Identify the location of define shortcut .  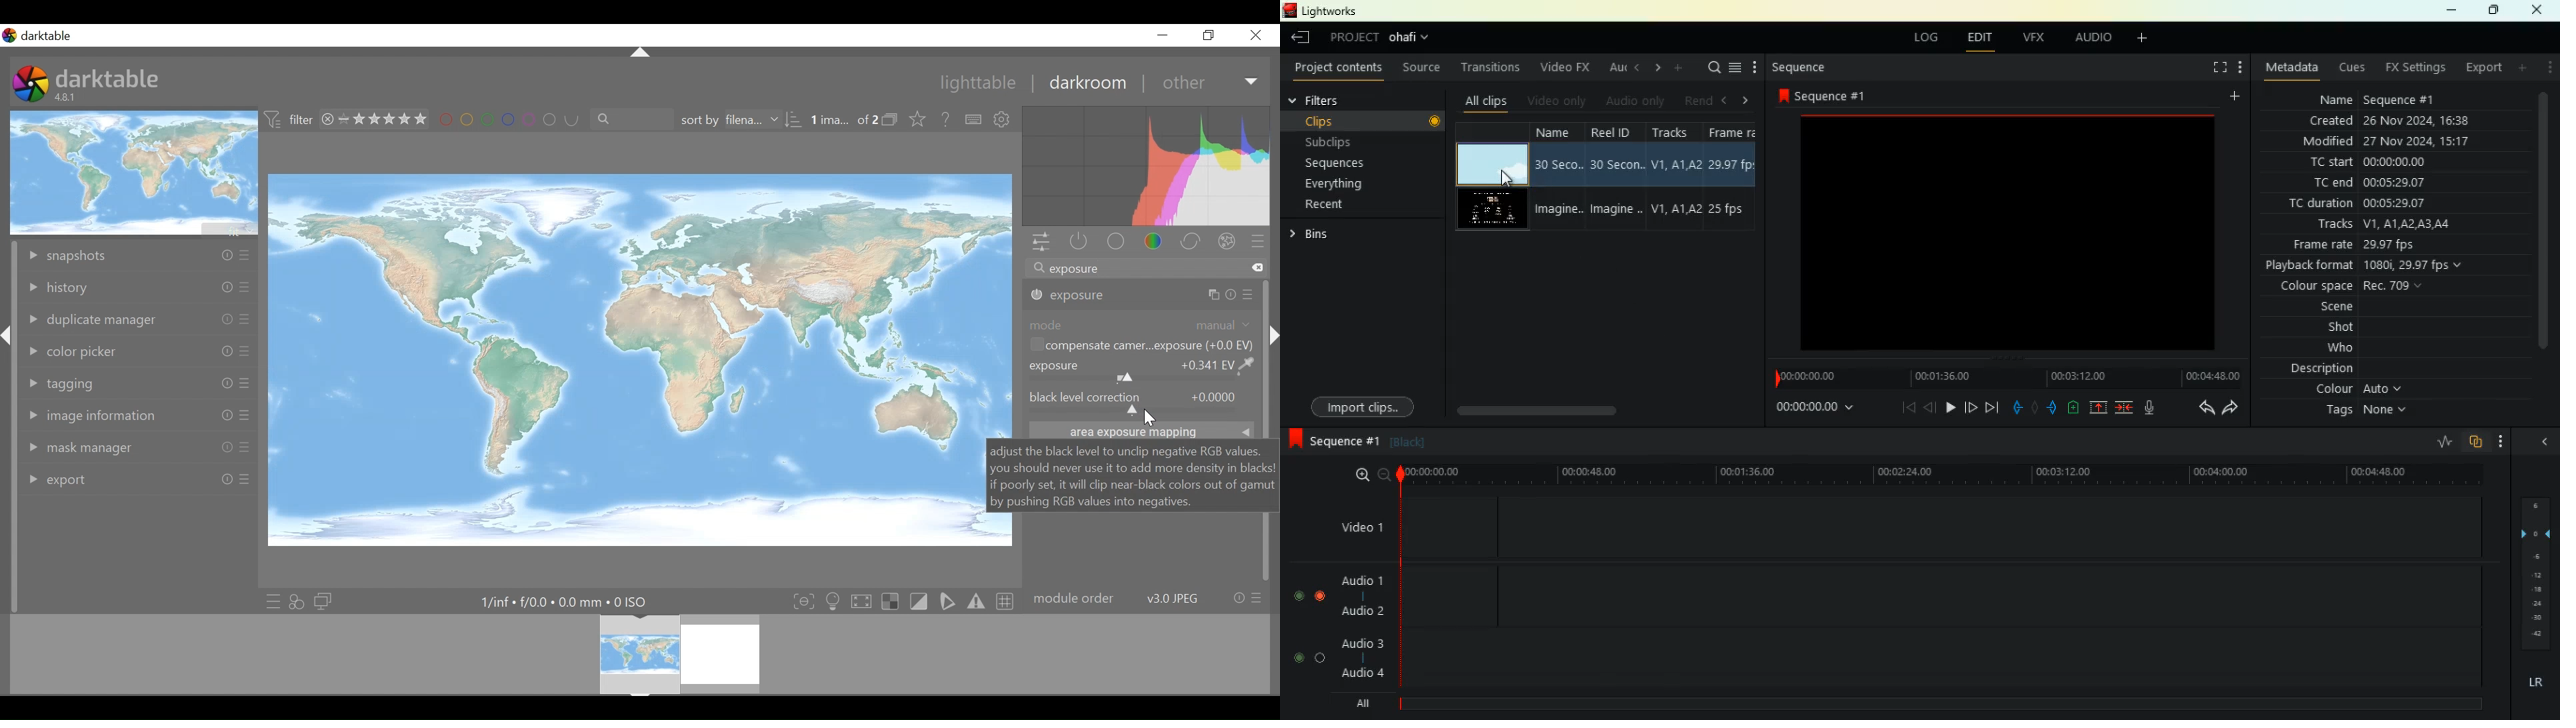
(971, 119).